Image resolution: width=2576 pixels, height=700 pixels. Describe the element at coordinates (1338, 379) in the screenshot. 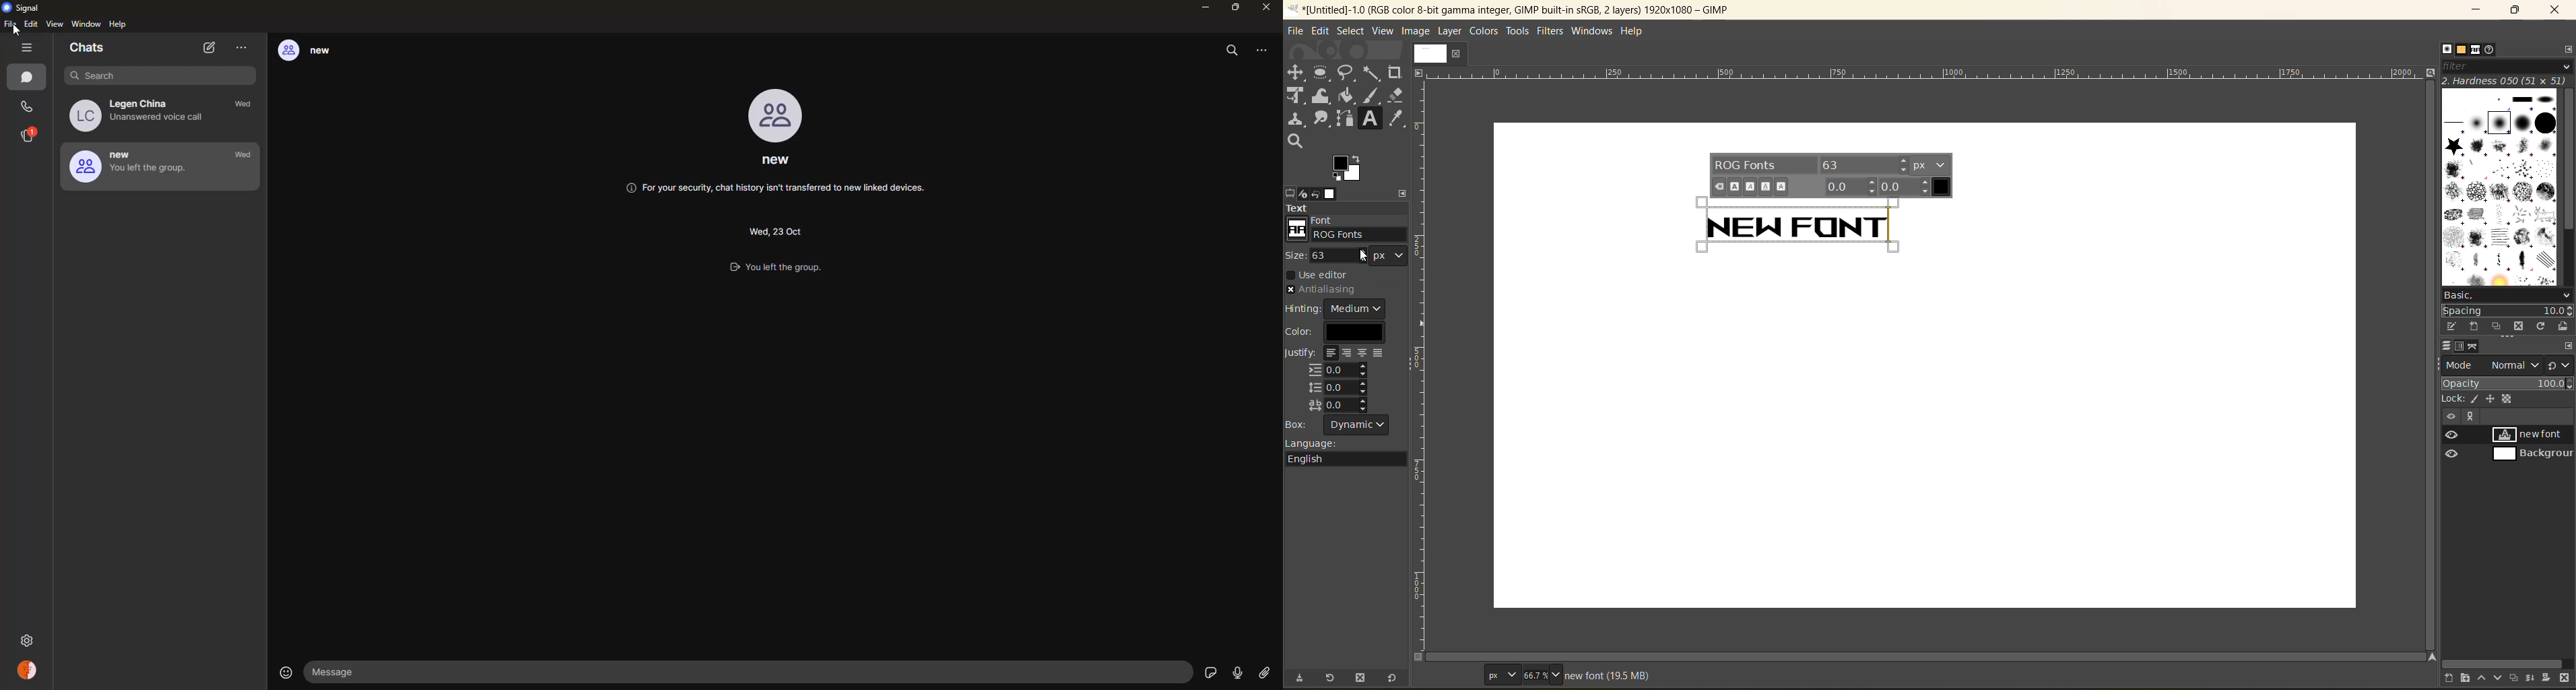

I see `justify` at that location.